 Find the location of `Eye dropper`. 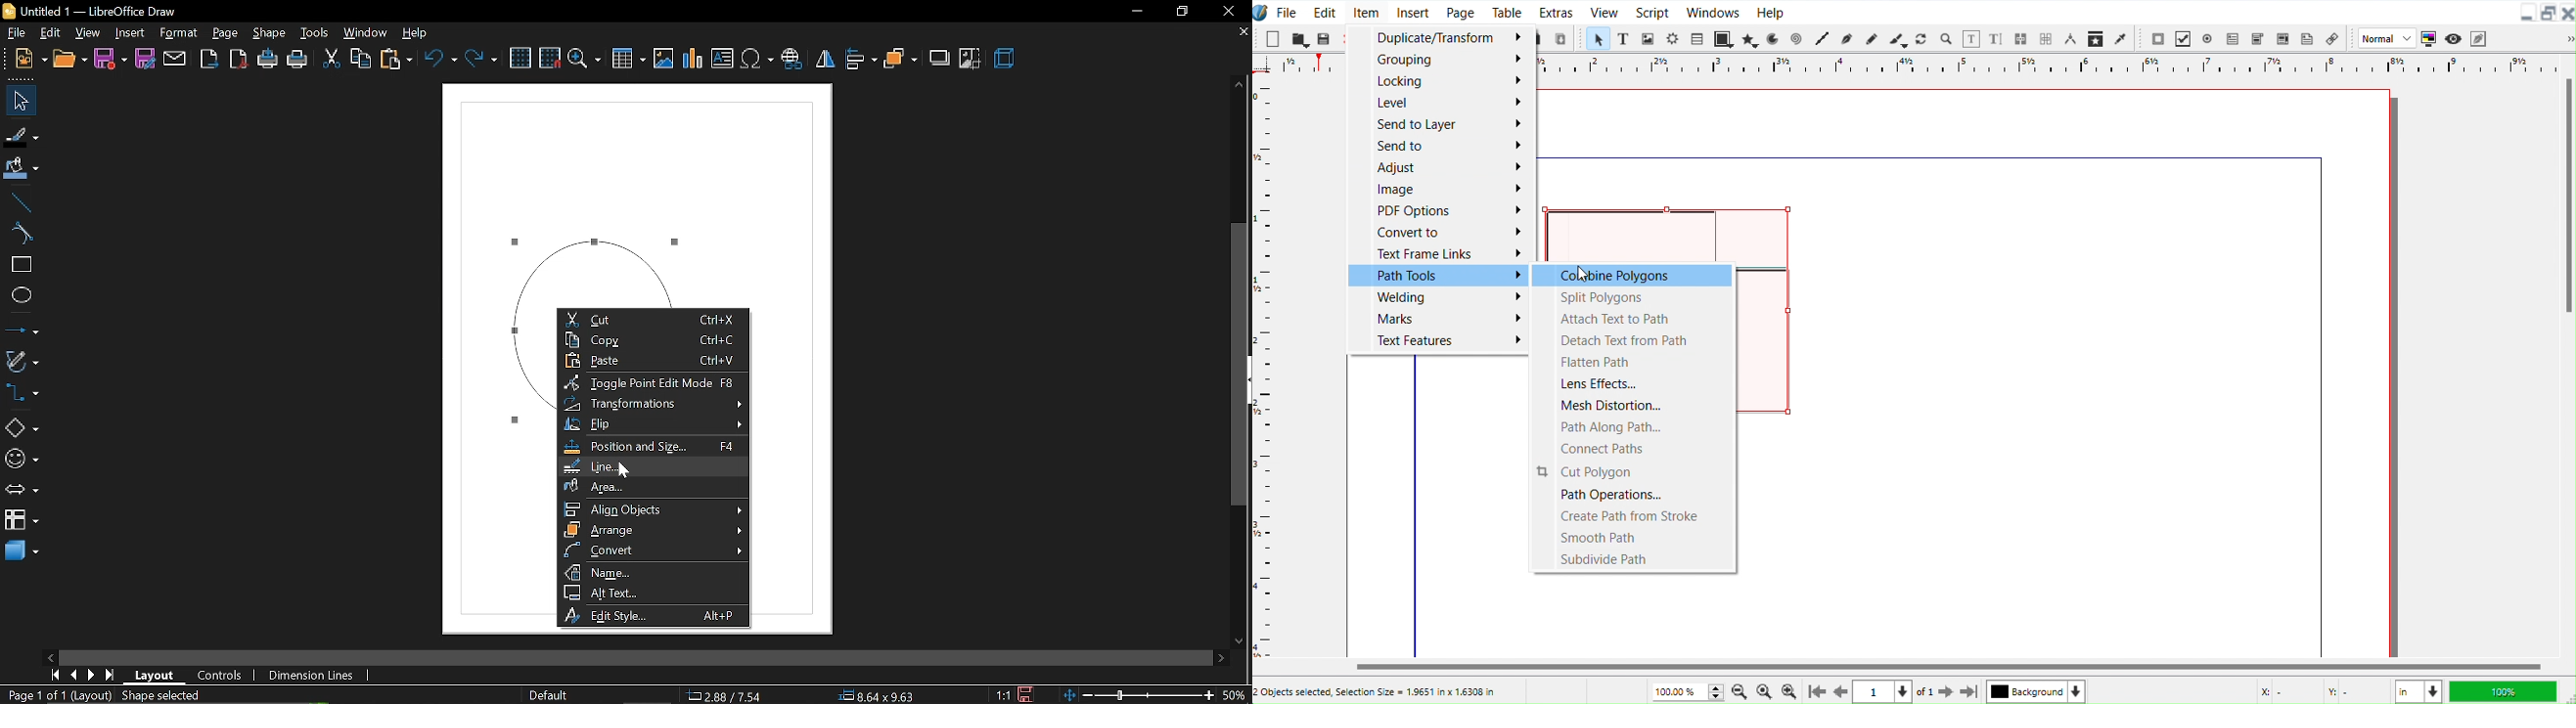

Eye dropper is located at coordinates (2121, 38).